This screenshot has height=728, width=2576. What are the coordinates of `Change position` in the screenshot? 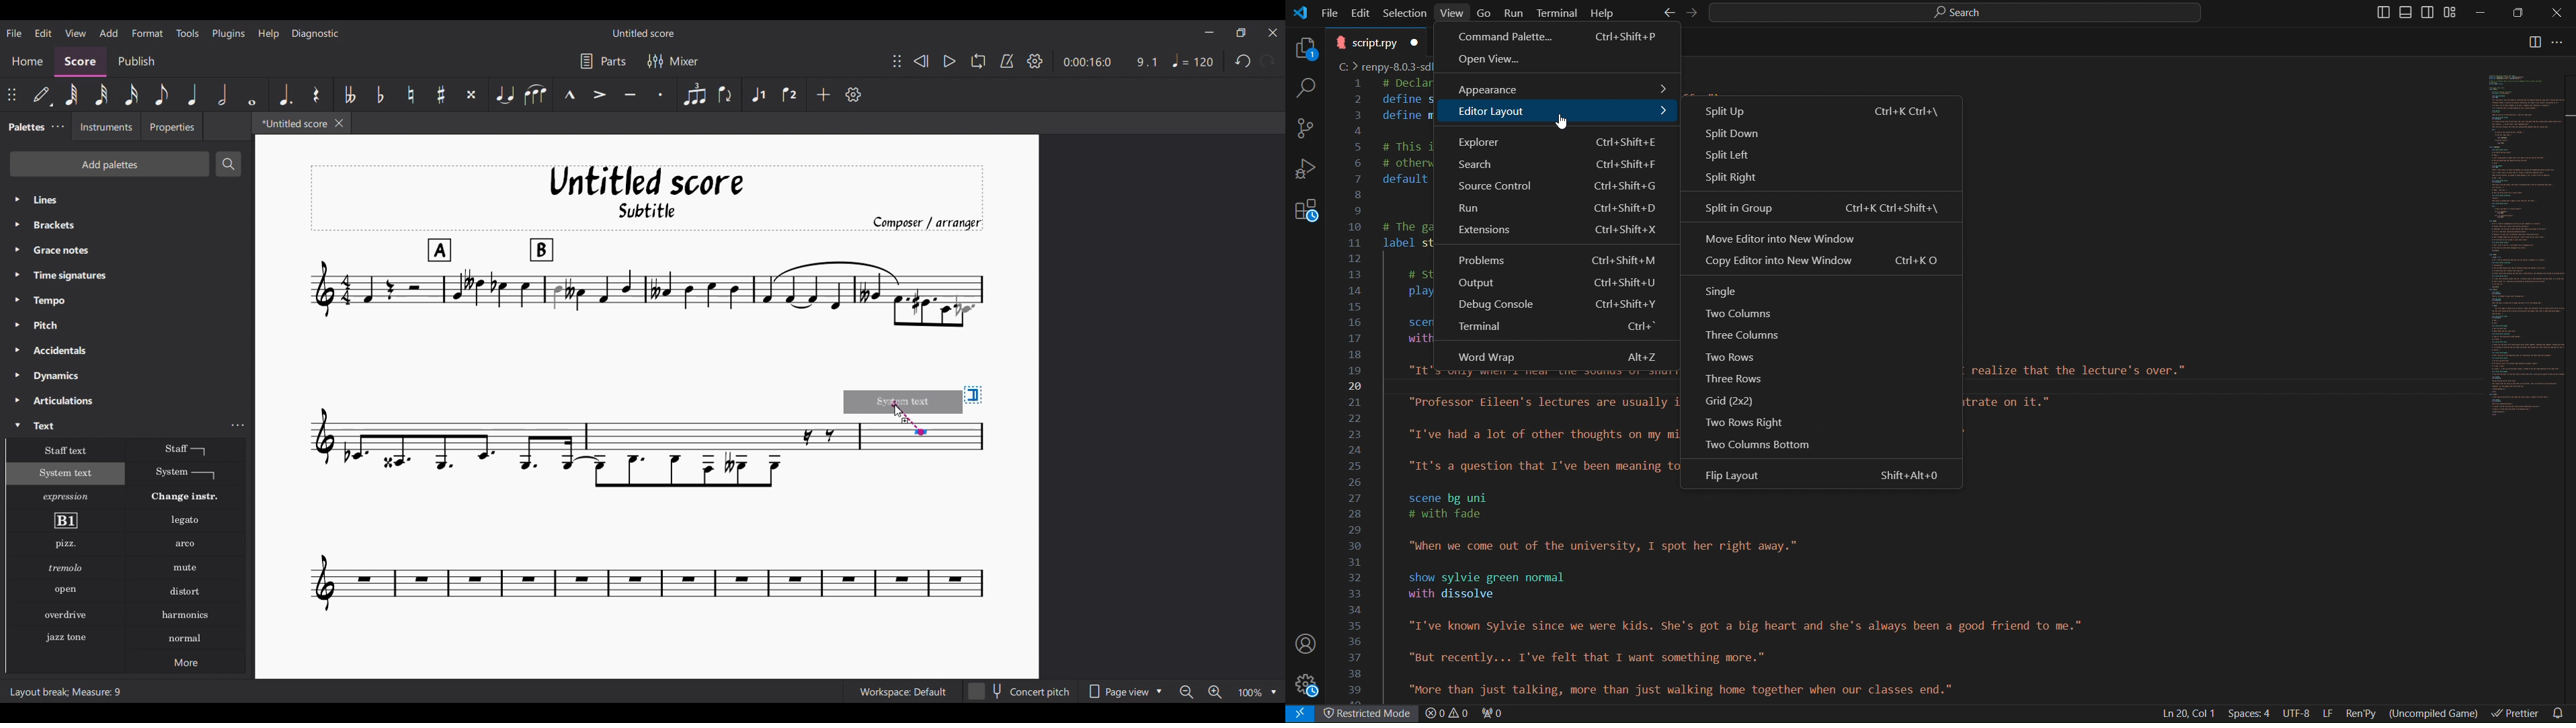 It's located at (11, 94).